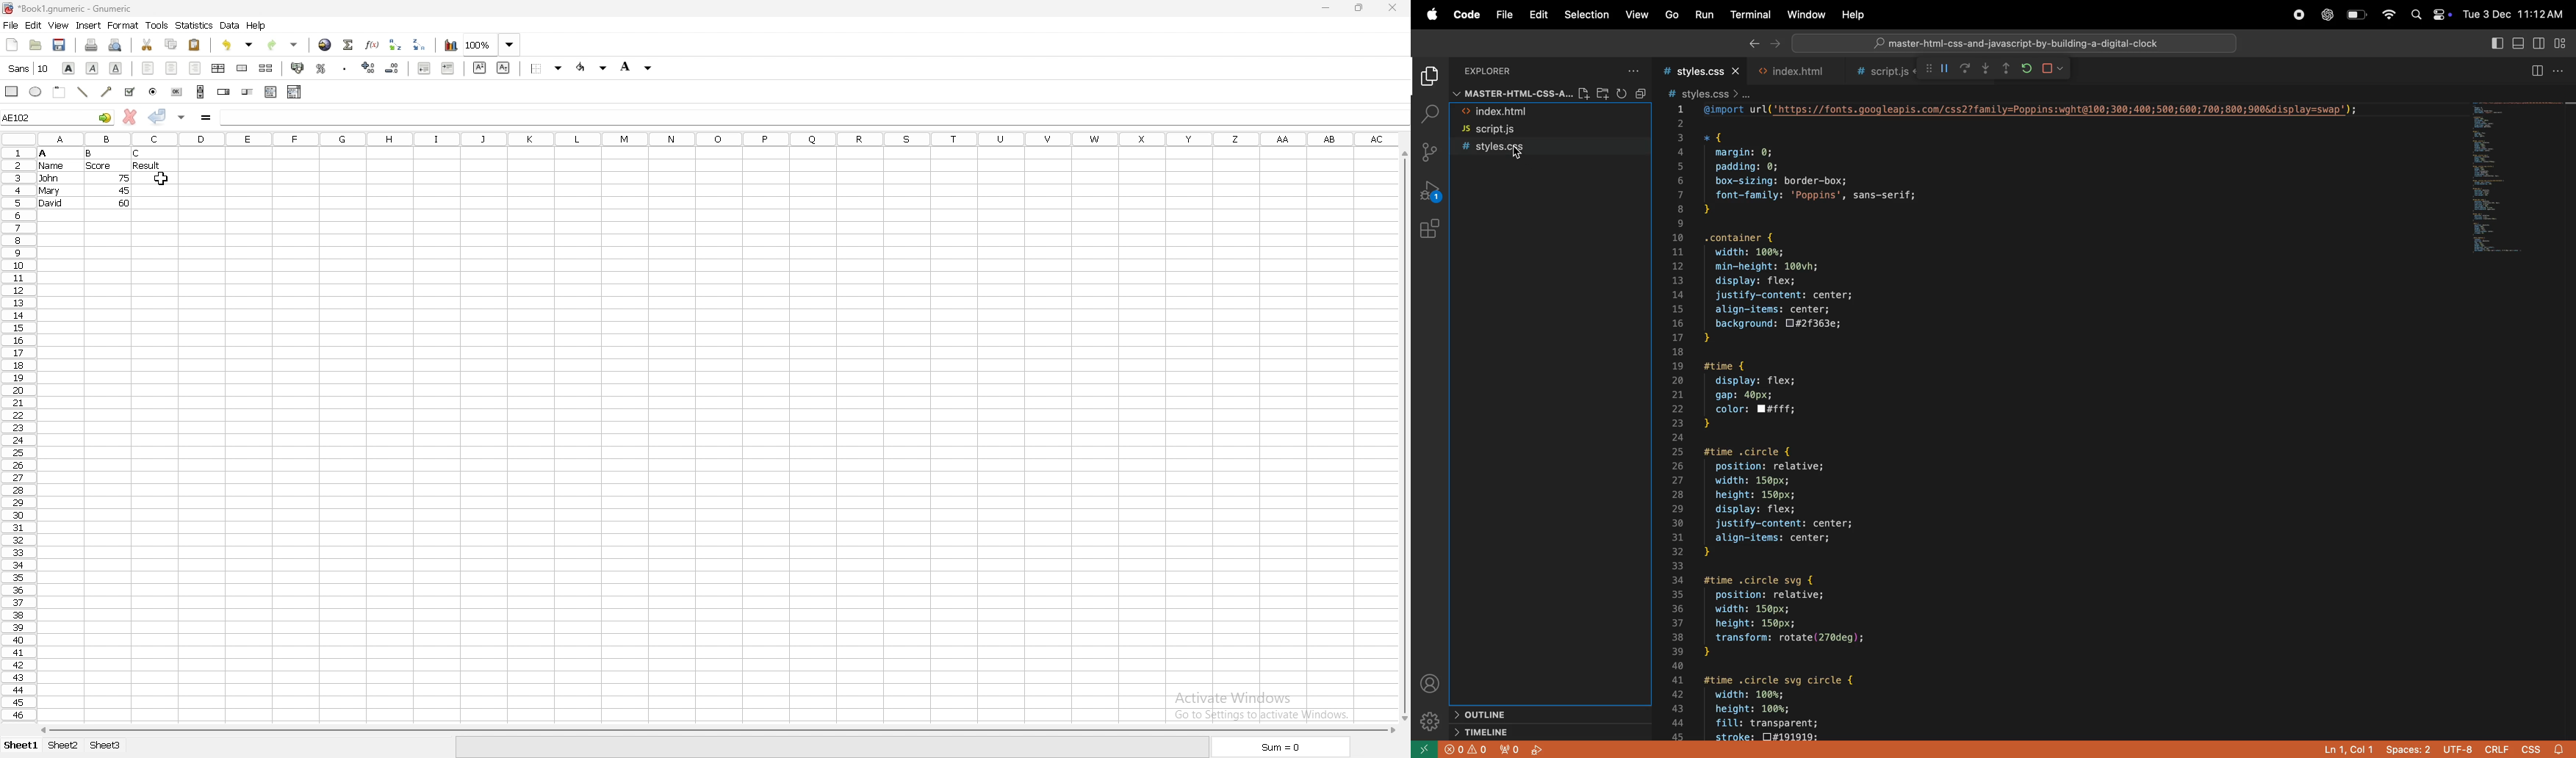 The image size is (2576, 784). What do you see at coordinates (449, 68) in the screenshot?
I see `increase indent` at bounding box center [449, 68].